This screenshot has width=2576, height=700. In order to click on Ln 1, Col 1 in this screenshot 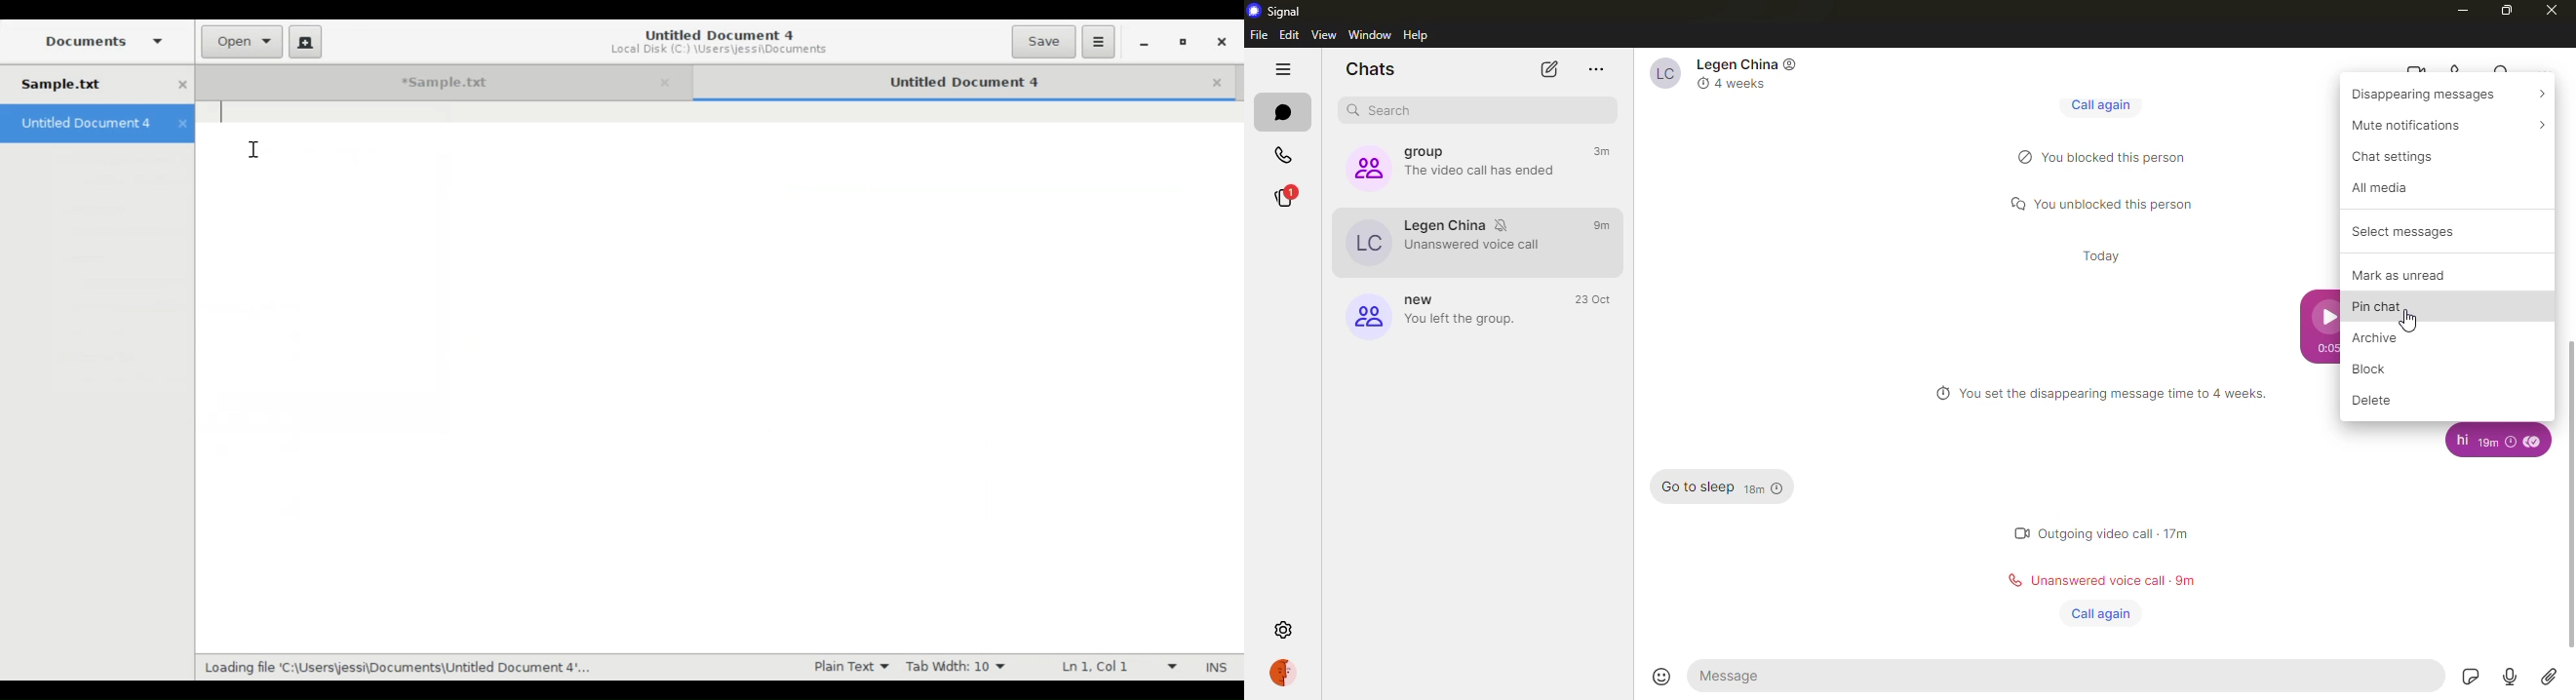, I will do `click(1112, 666)`.